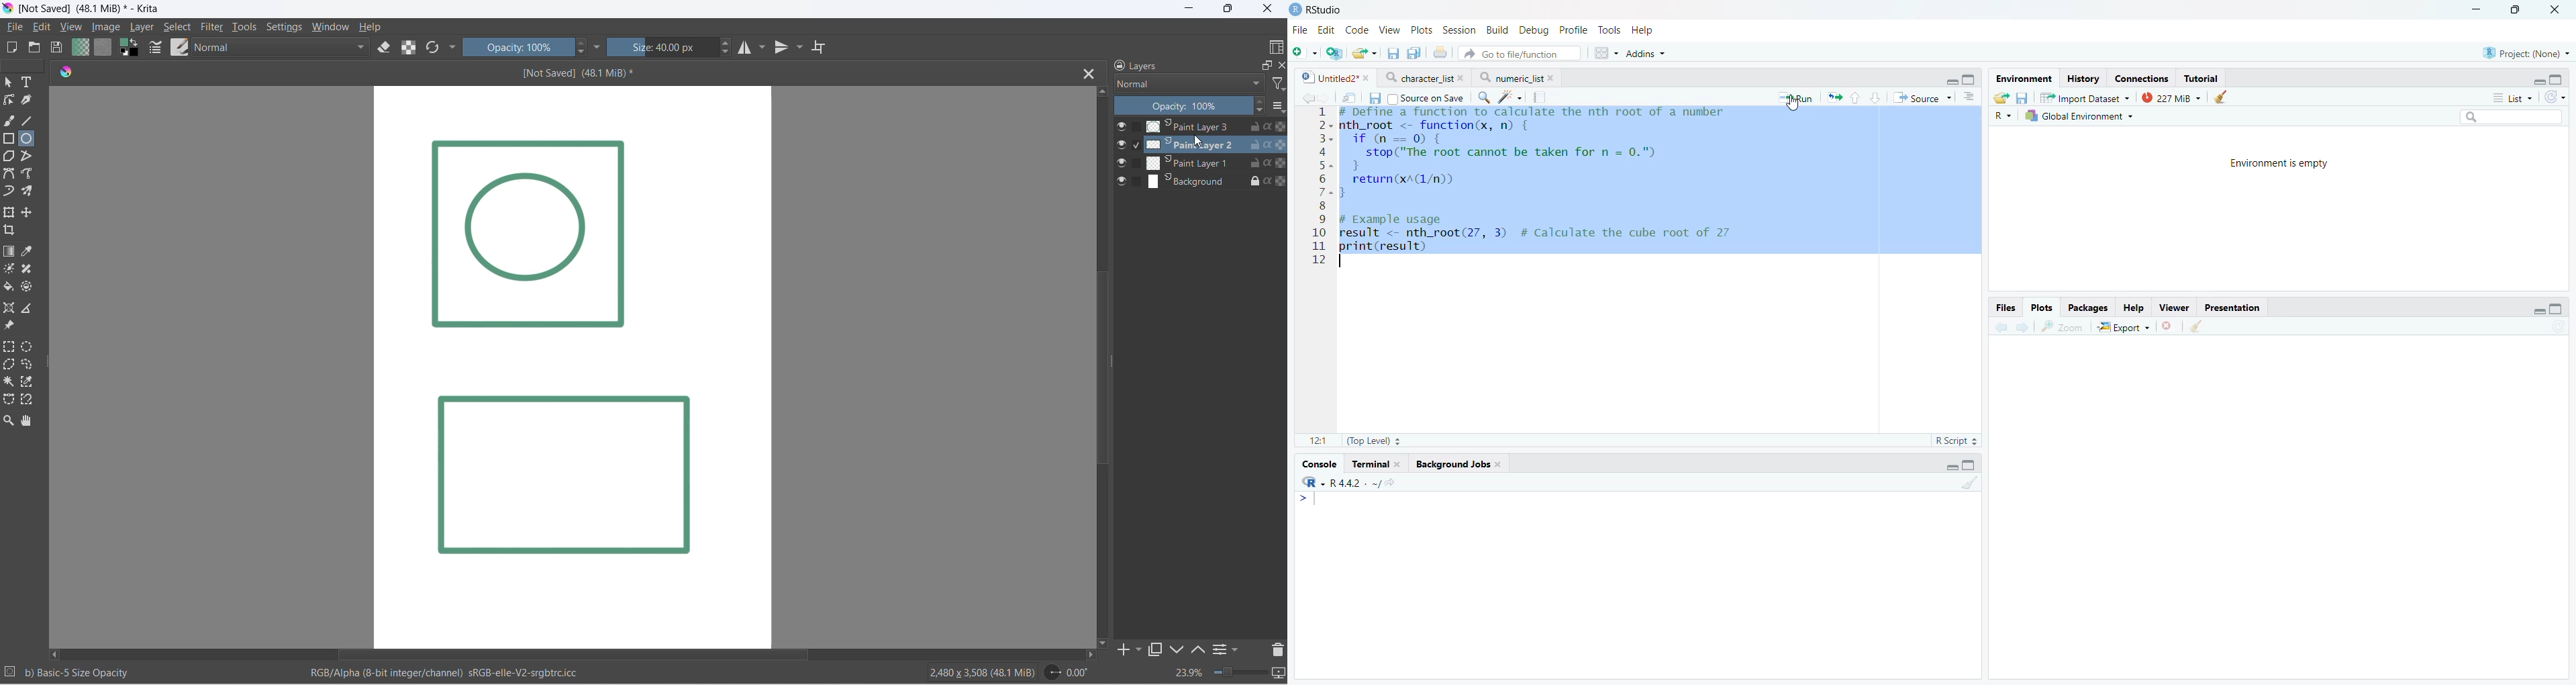 Image resolution: width=2576 pixels, height=700 pixels. I want to click on Source, so click(1922, 97).